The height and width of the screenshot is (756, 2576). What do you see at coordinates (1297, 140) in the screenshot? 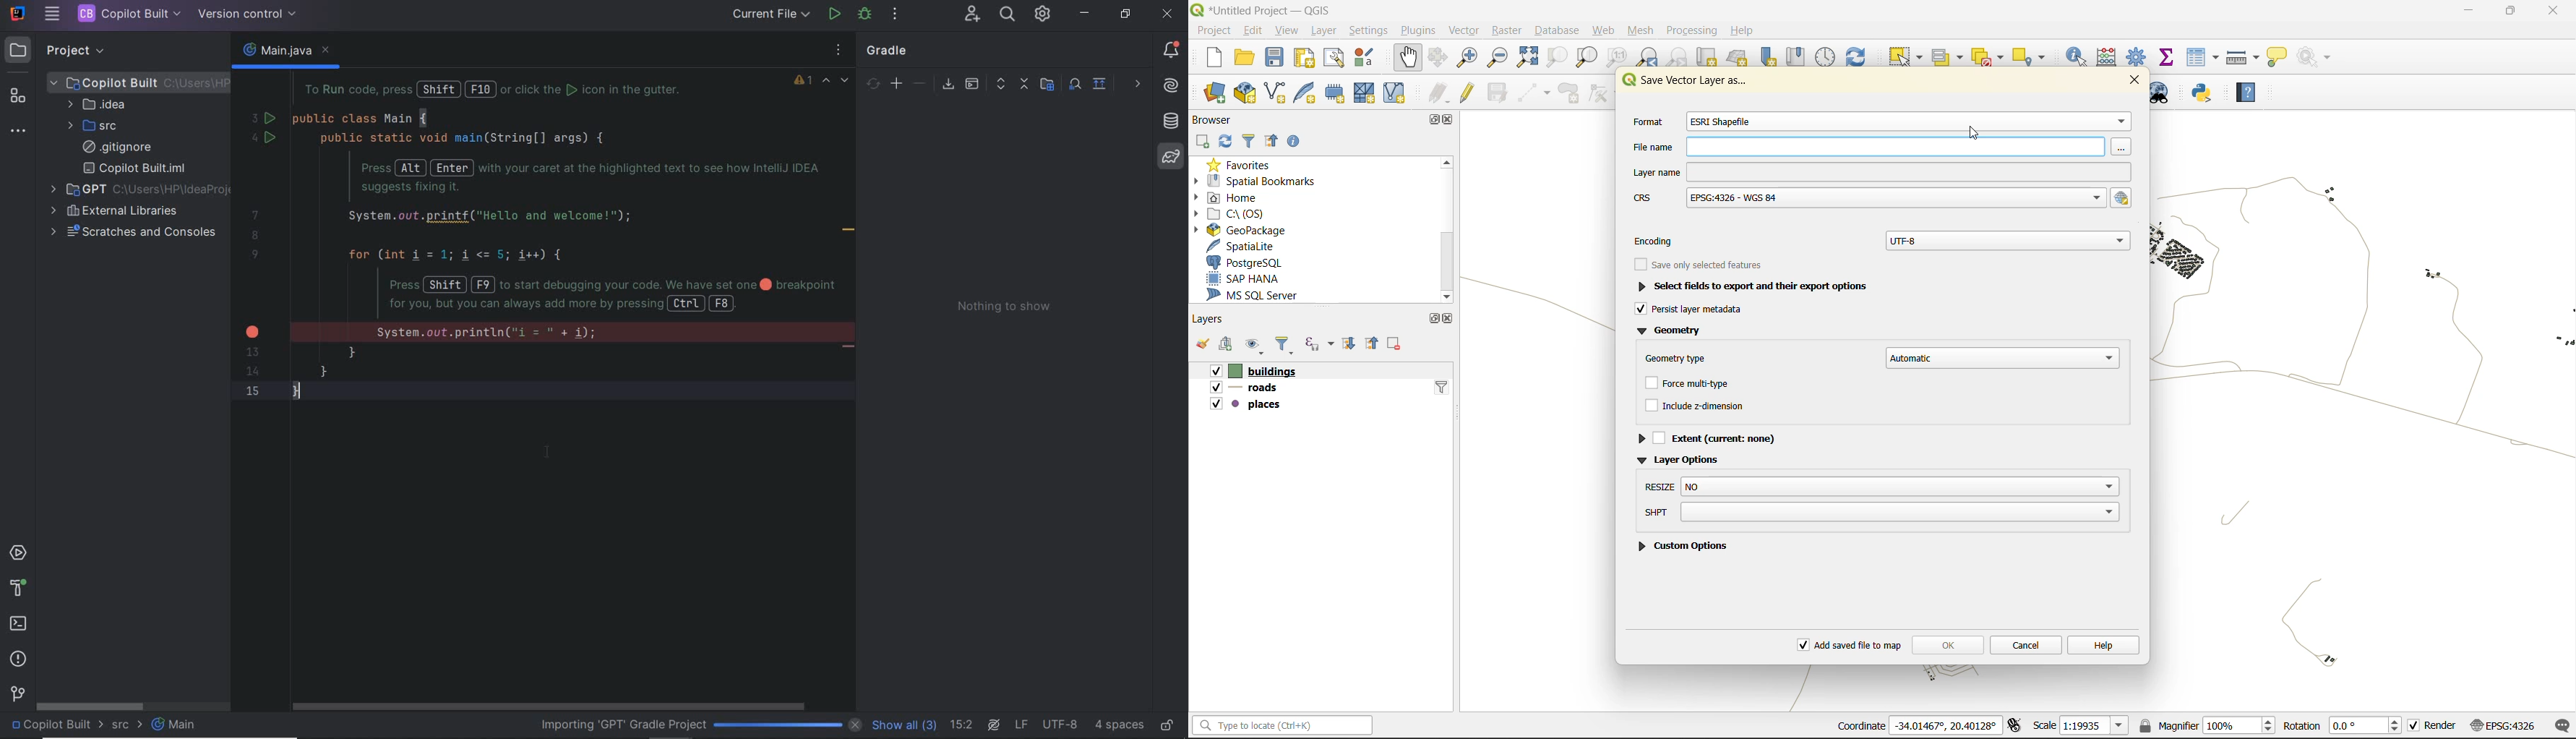
I see `enable properties` at bounding box center [1297, 140].